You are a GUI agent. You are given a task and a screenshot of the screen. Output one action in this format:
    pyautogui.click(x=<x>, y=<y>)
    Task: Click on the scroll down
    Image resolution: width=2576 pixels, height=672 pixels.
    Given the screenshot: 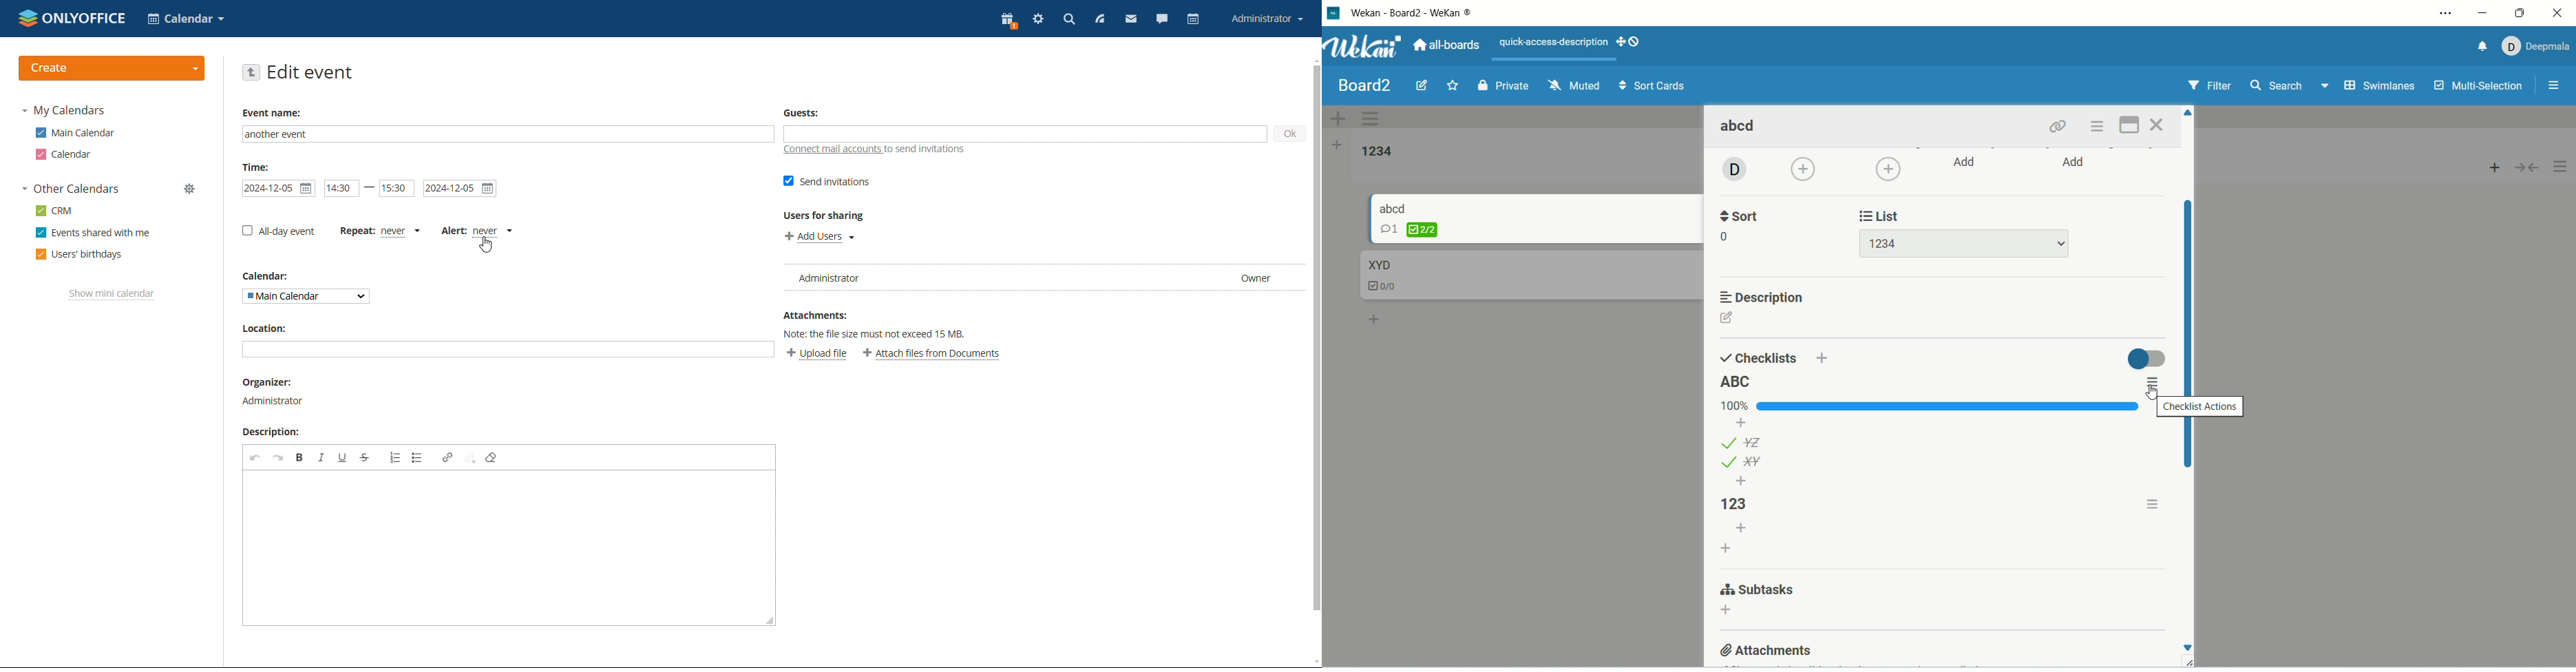 What is the action you would take?
    pyautogui.click(x=1313, y=662)
    